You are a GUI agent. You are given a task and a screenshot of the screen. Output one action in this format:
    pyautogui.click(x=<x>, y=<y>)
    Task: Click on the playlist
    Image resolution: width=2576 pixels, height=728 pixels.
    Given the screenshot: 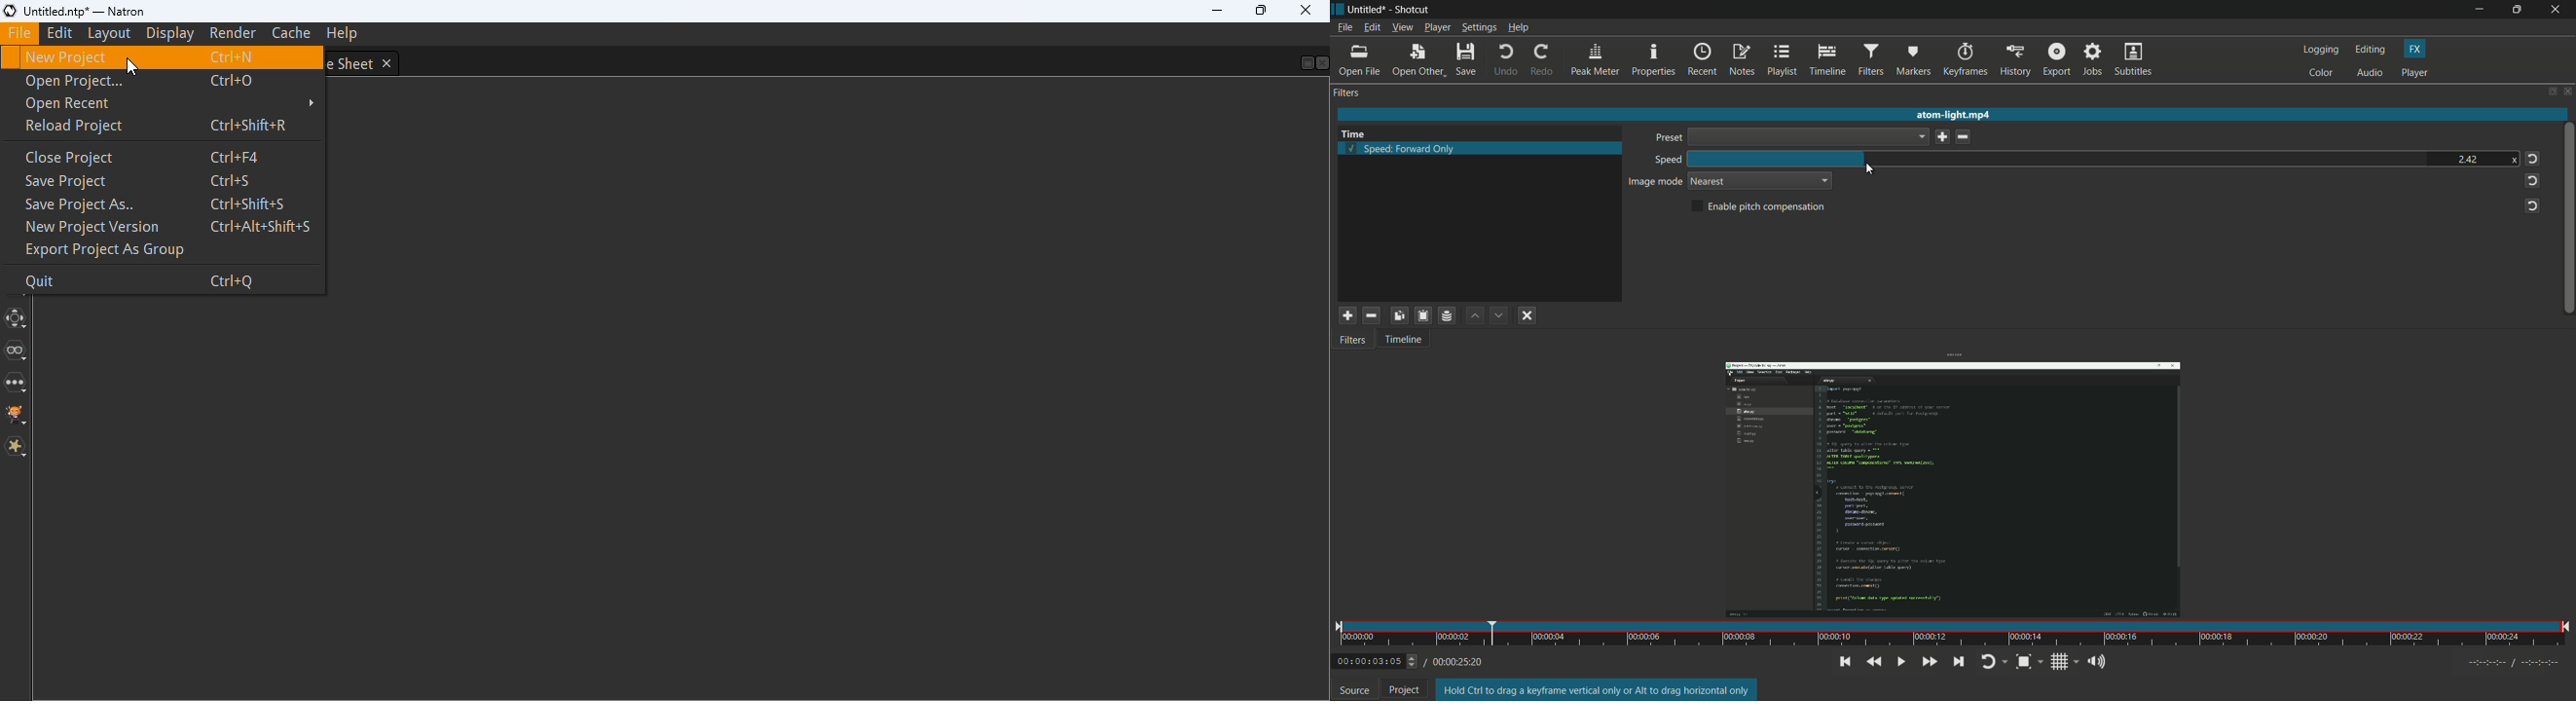 What is the action you would take?
    pyautogui.click(x=1784, y=60)
    